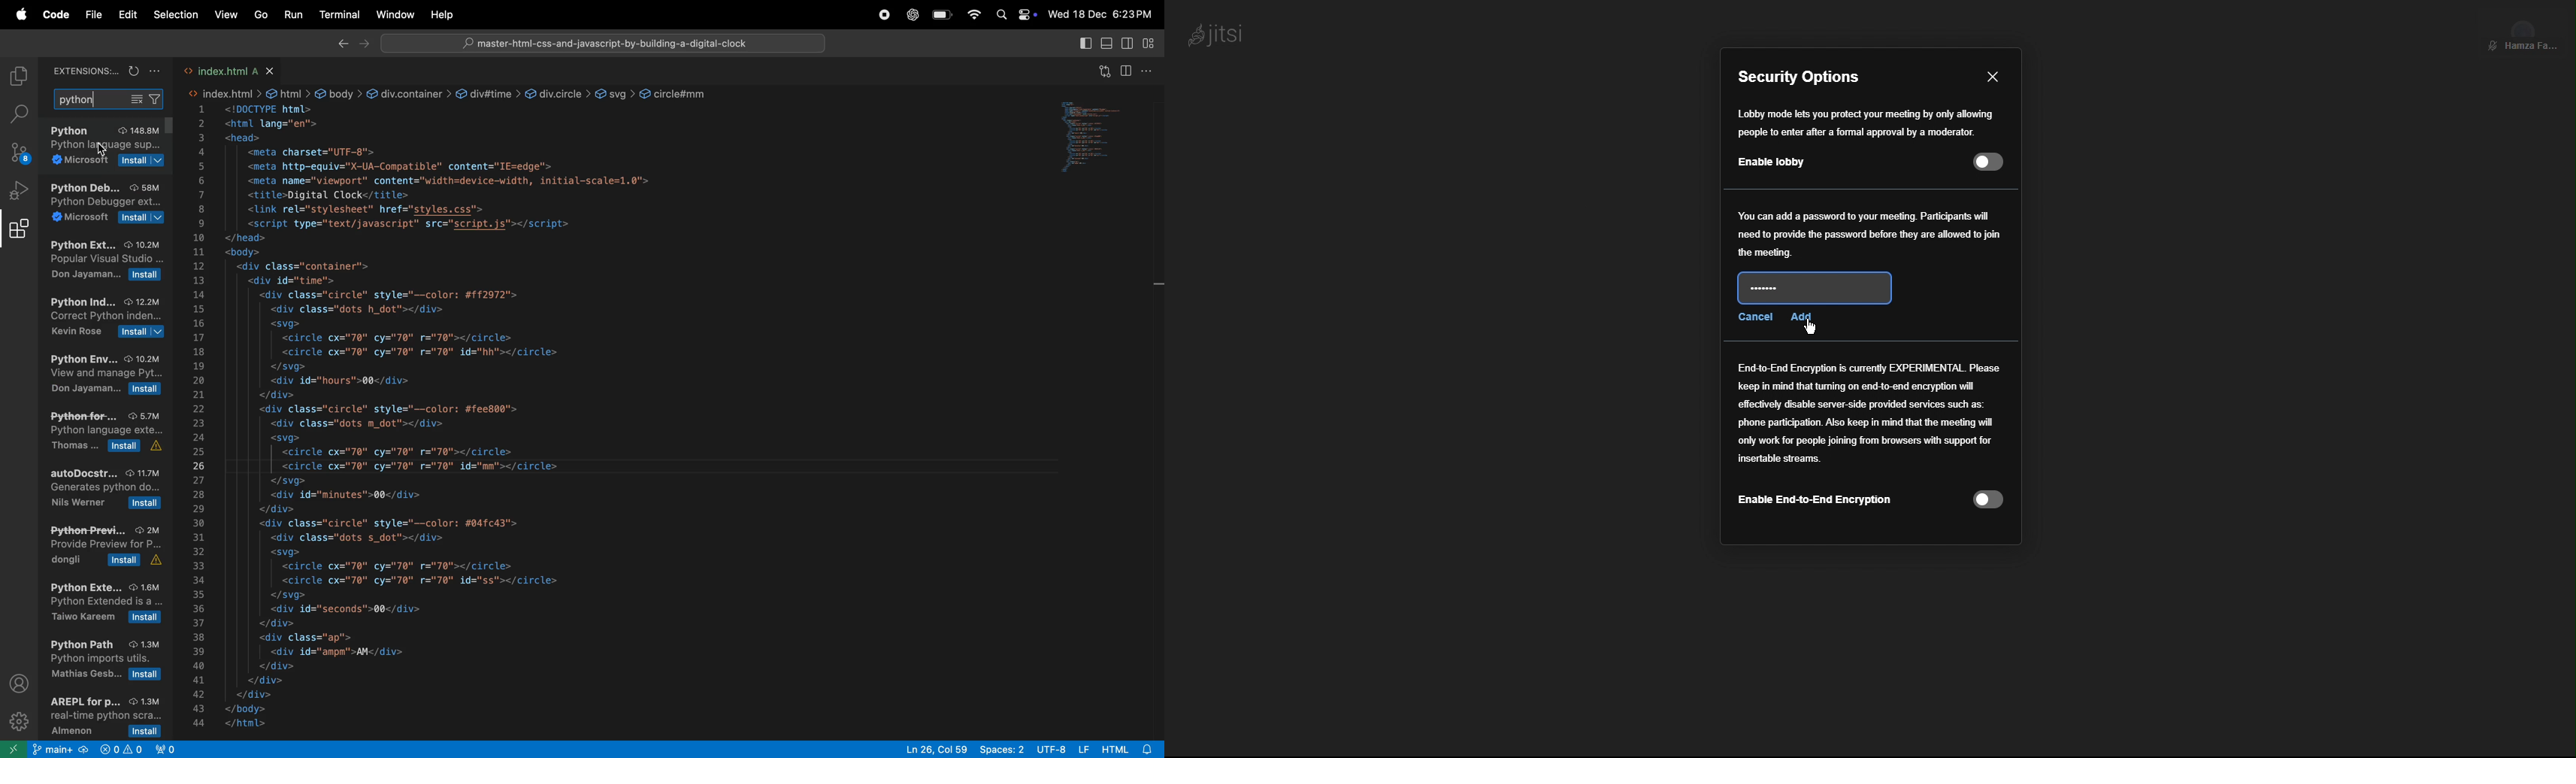  I want to click on main git, so click(61, 751).